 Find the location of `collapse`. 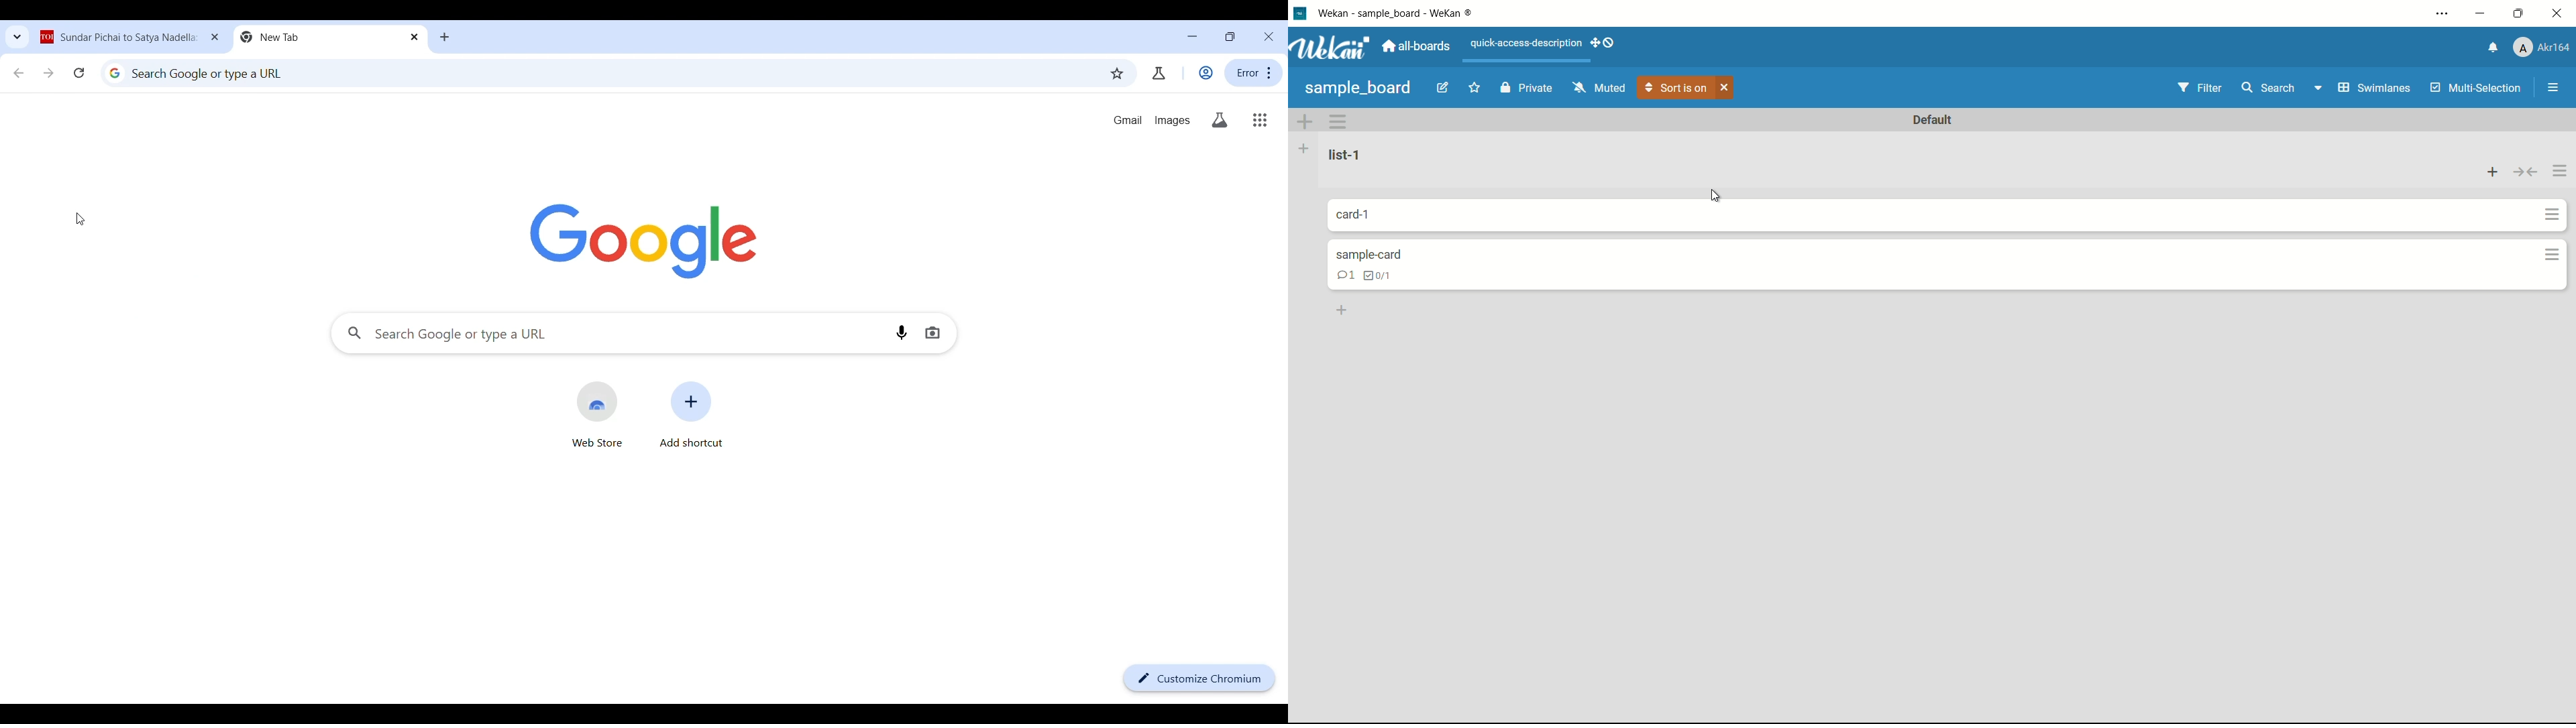

collapse is located at coordinates (2525, 173).